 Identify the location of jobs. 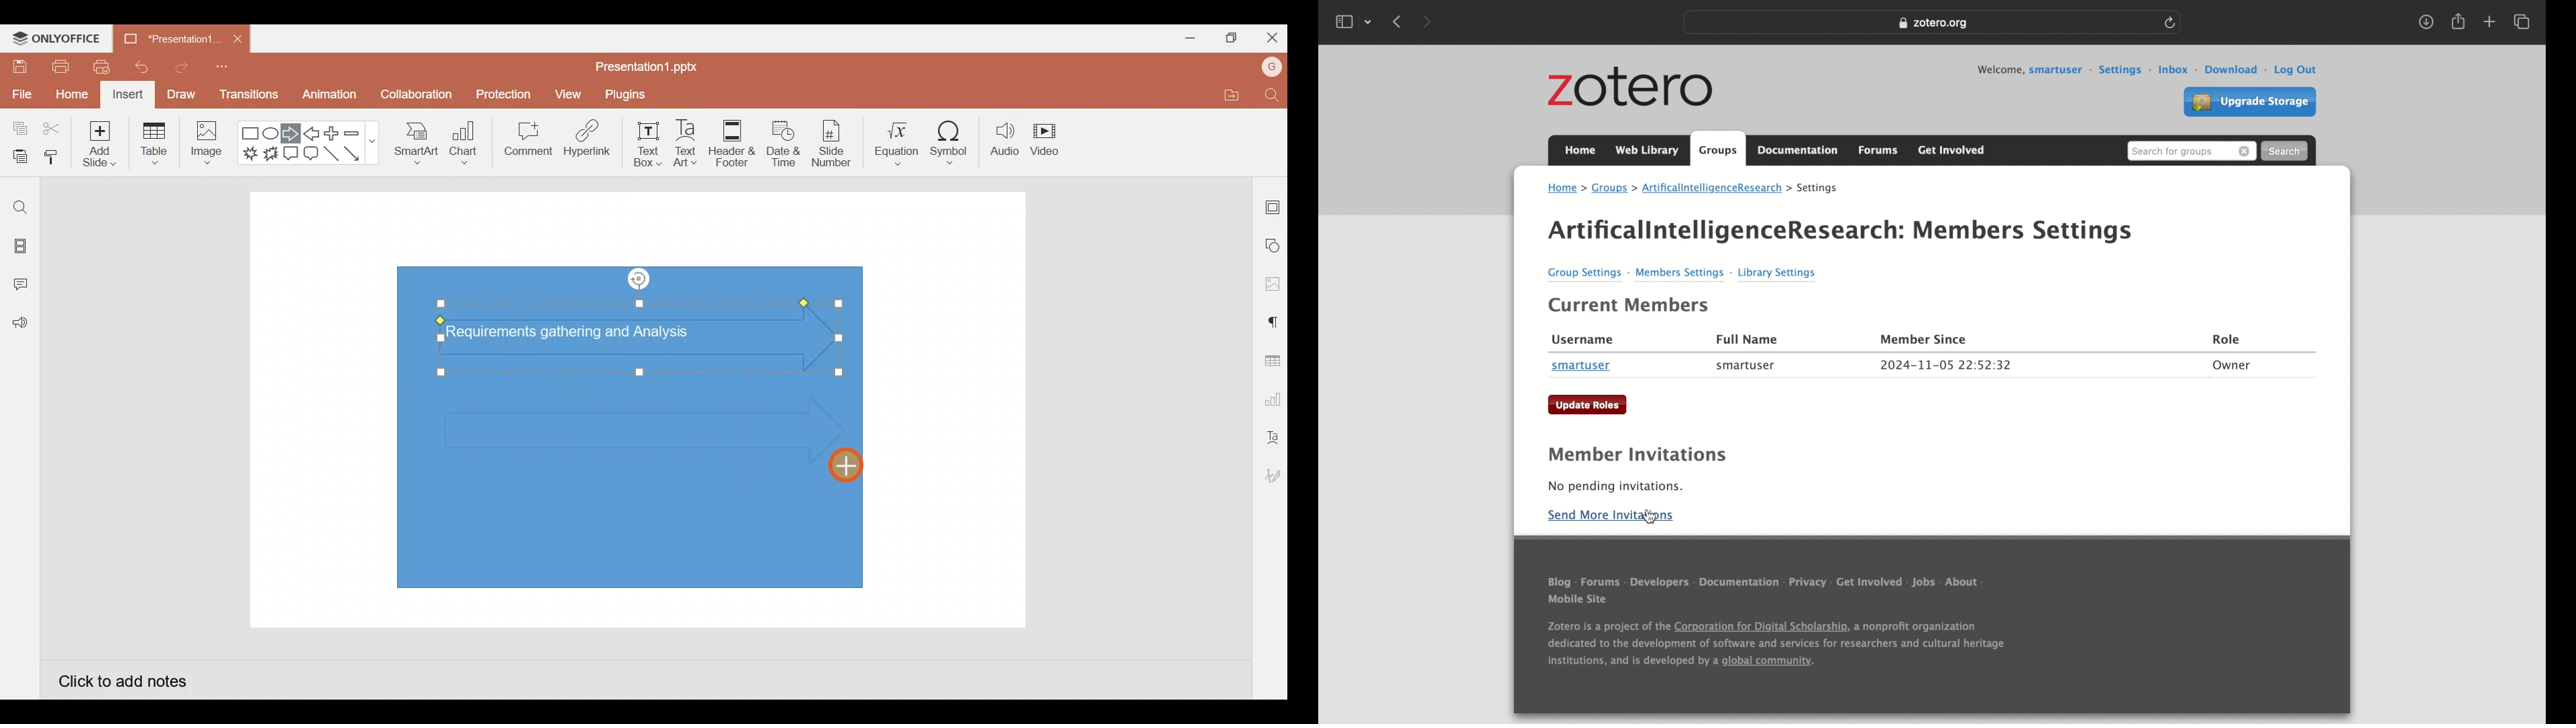
(1925, 583).